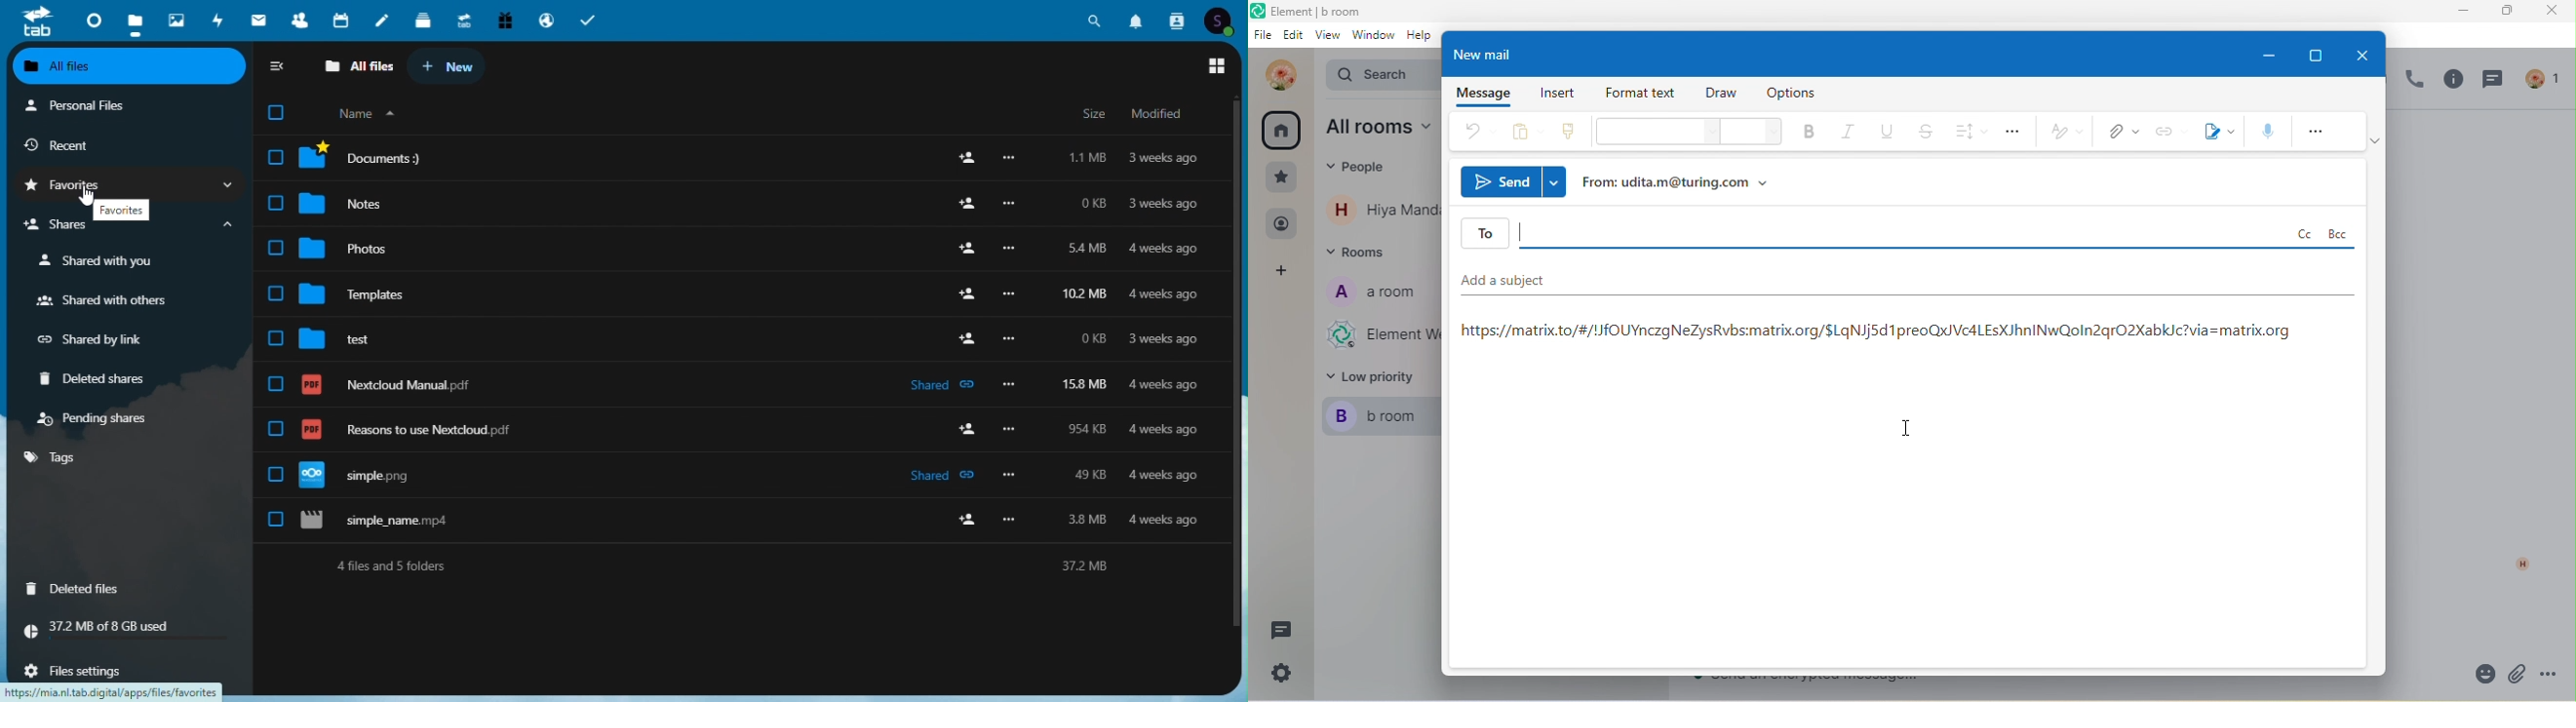 This screenshot has height=728, width=2576. Describe the element at coordinates (1888, 134) in the screenshot. I see `underline` at that location.